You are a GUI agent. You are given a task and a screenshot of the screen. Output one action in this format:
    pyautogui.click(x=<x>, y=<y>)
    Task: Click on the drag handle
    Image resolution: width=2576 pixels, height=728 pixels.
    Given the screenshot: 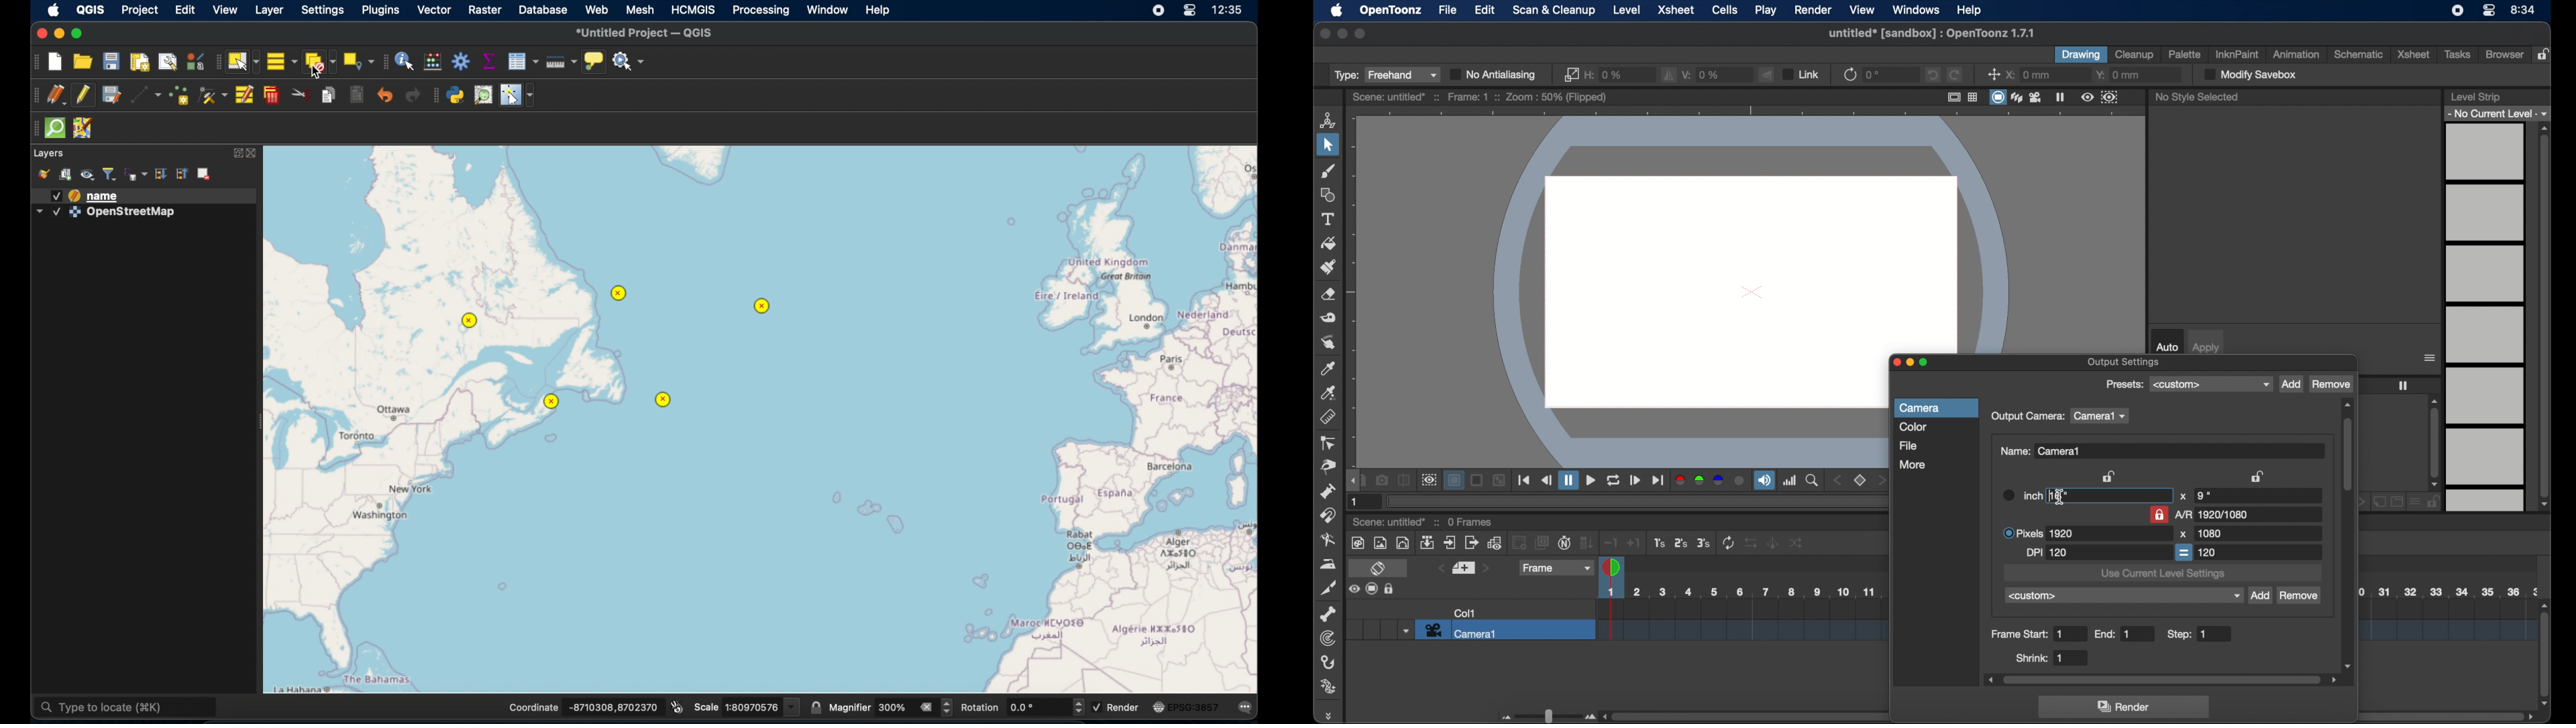 What is the action you would take?
    pyautogui.click(x=32, y=129)
    